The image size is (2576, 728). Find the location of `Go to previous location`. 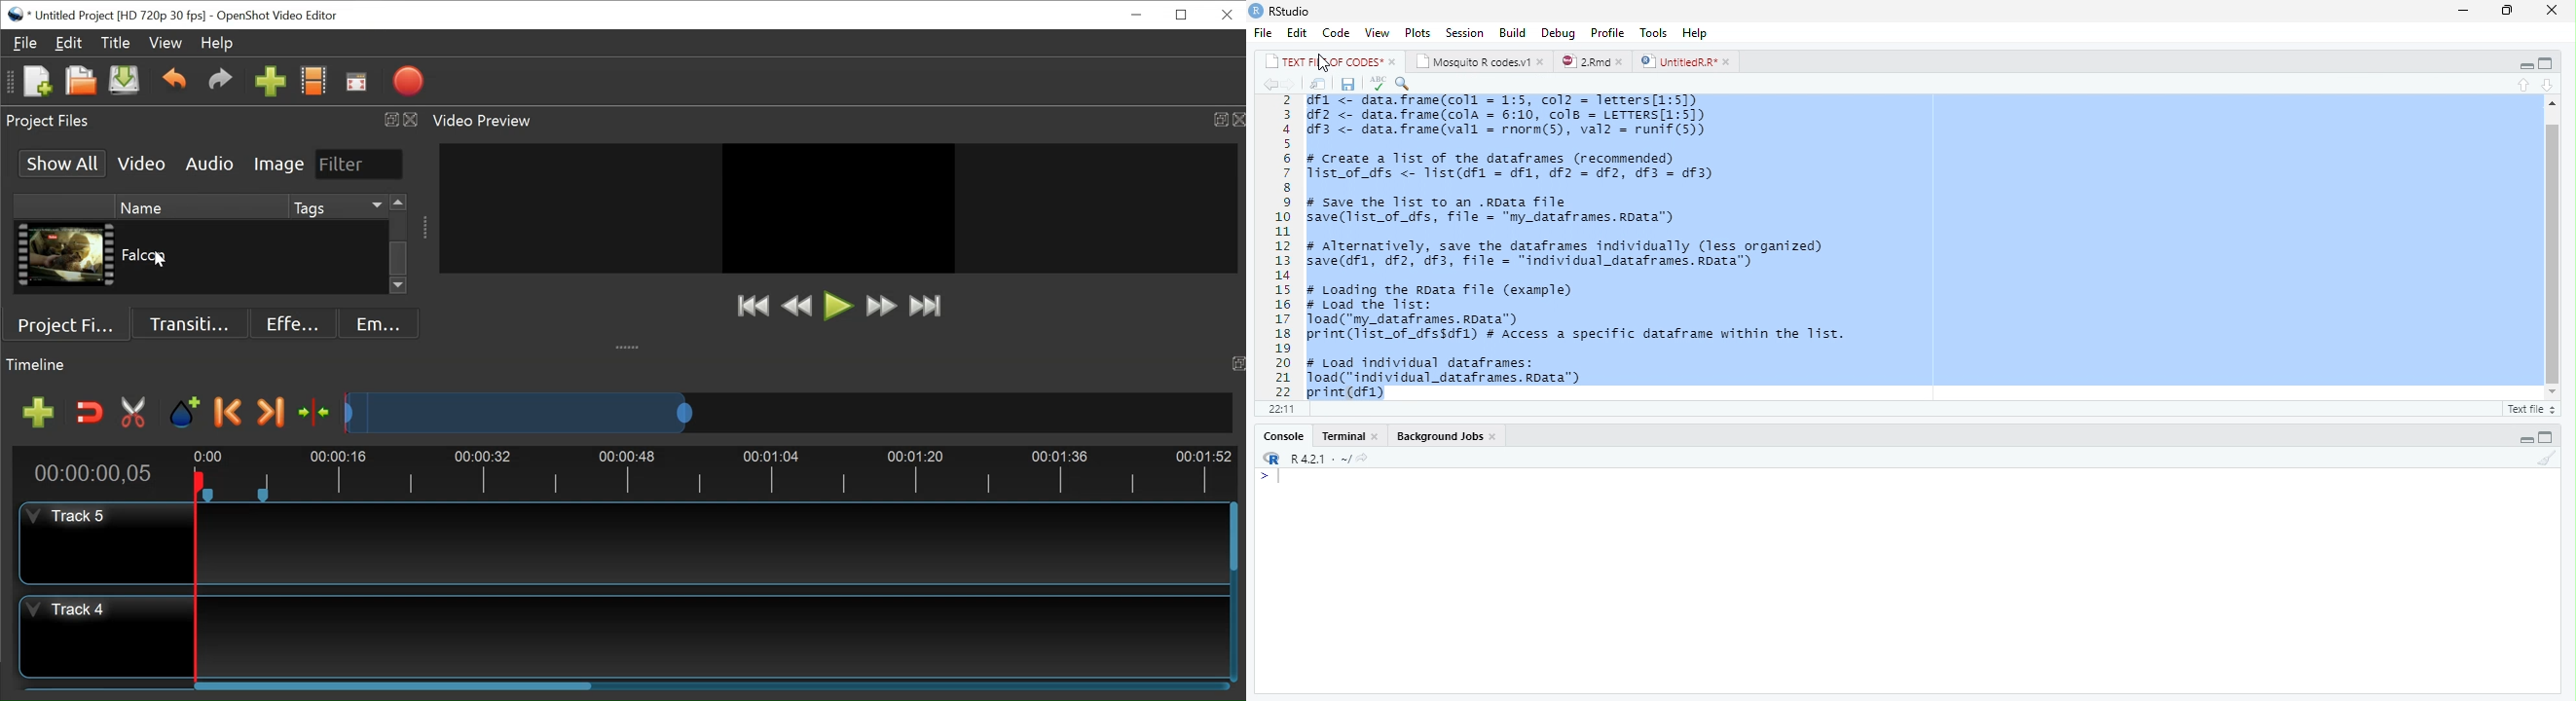

Go to previous location is located at coordinates (1268, 84).